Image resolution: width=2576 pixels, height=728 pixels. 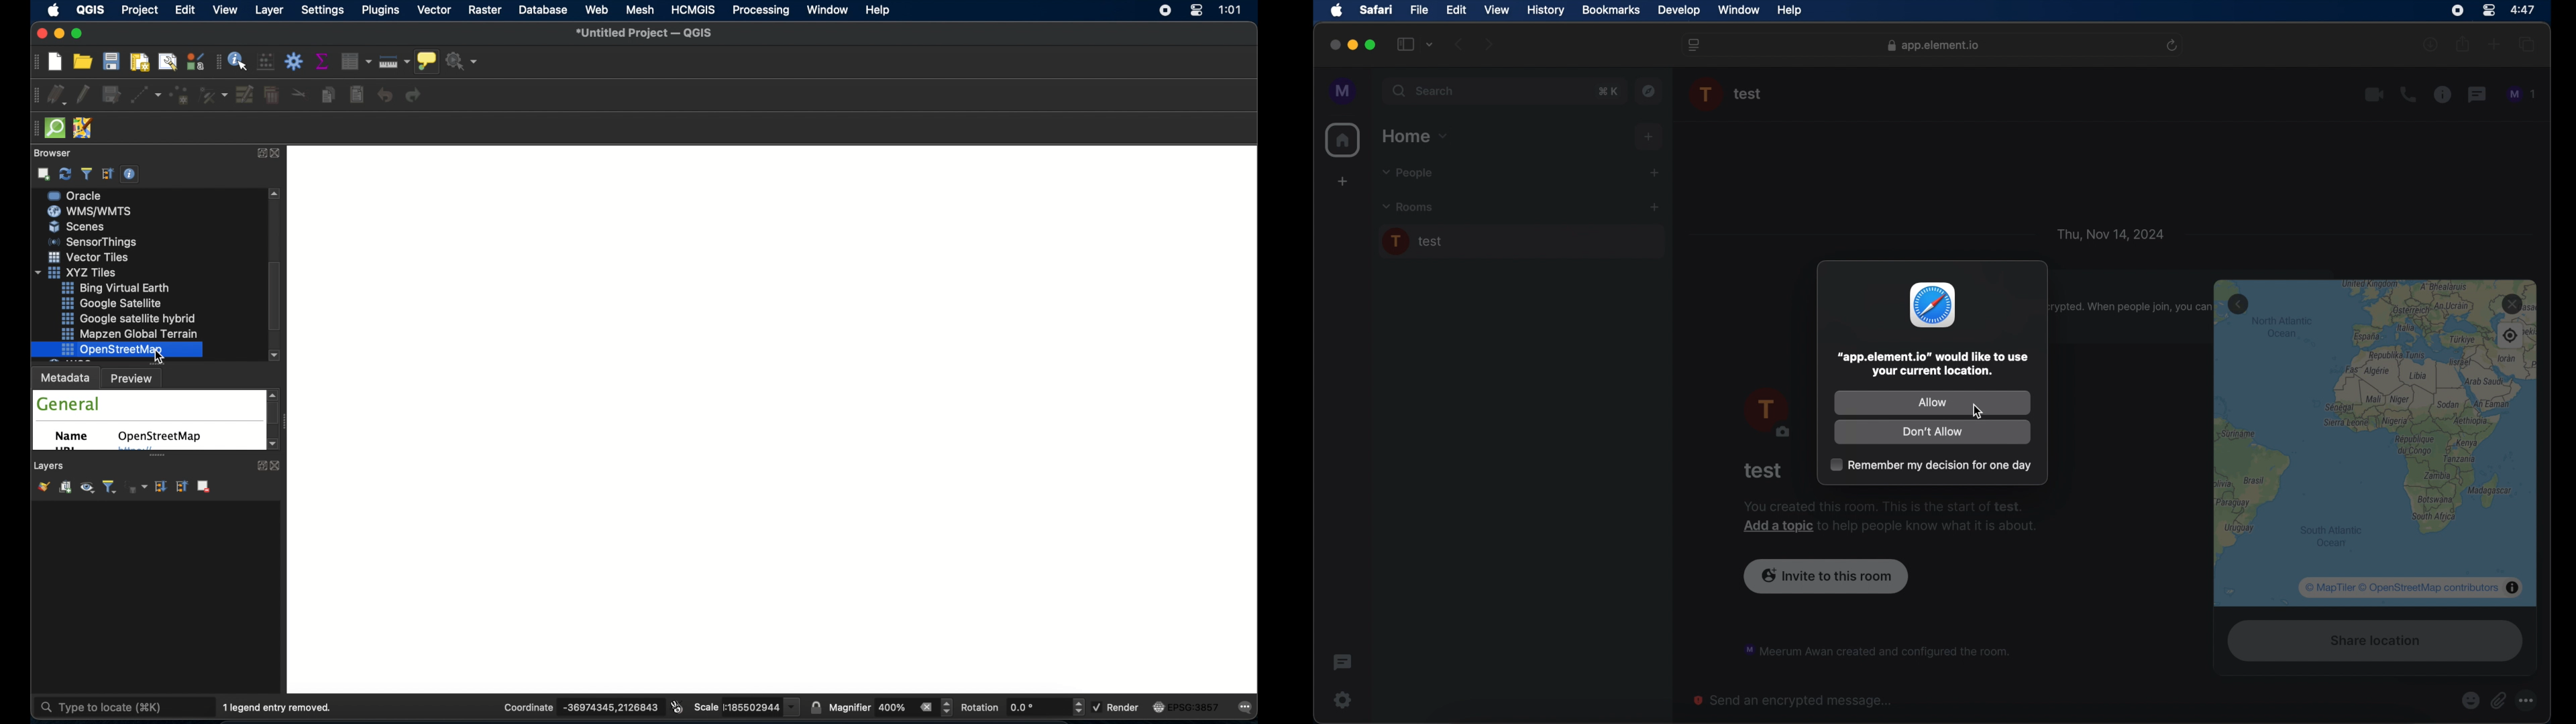 What do you see at coordinates (1416, 136) in the screenshot?
I see `home dropdown` at bounding box center [1416, 136].